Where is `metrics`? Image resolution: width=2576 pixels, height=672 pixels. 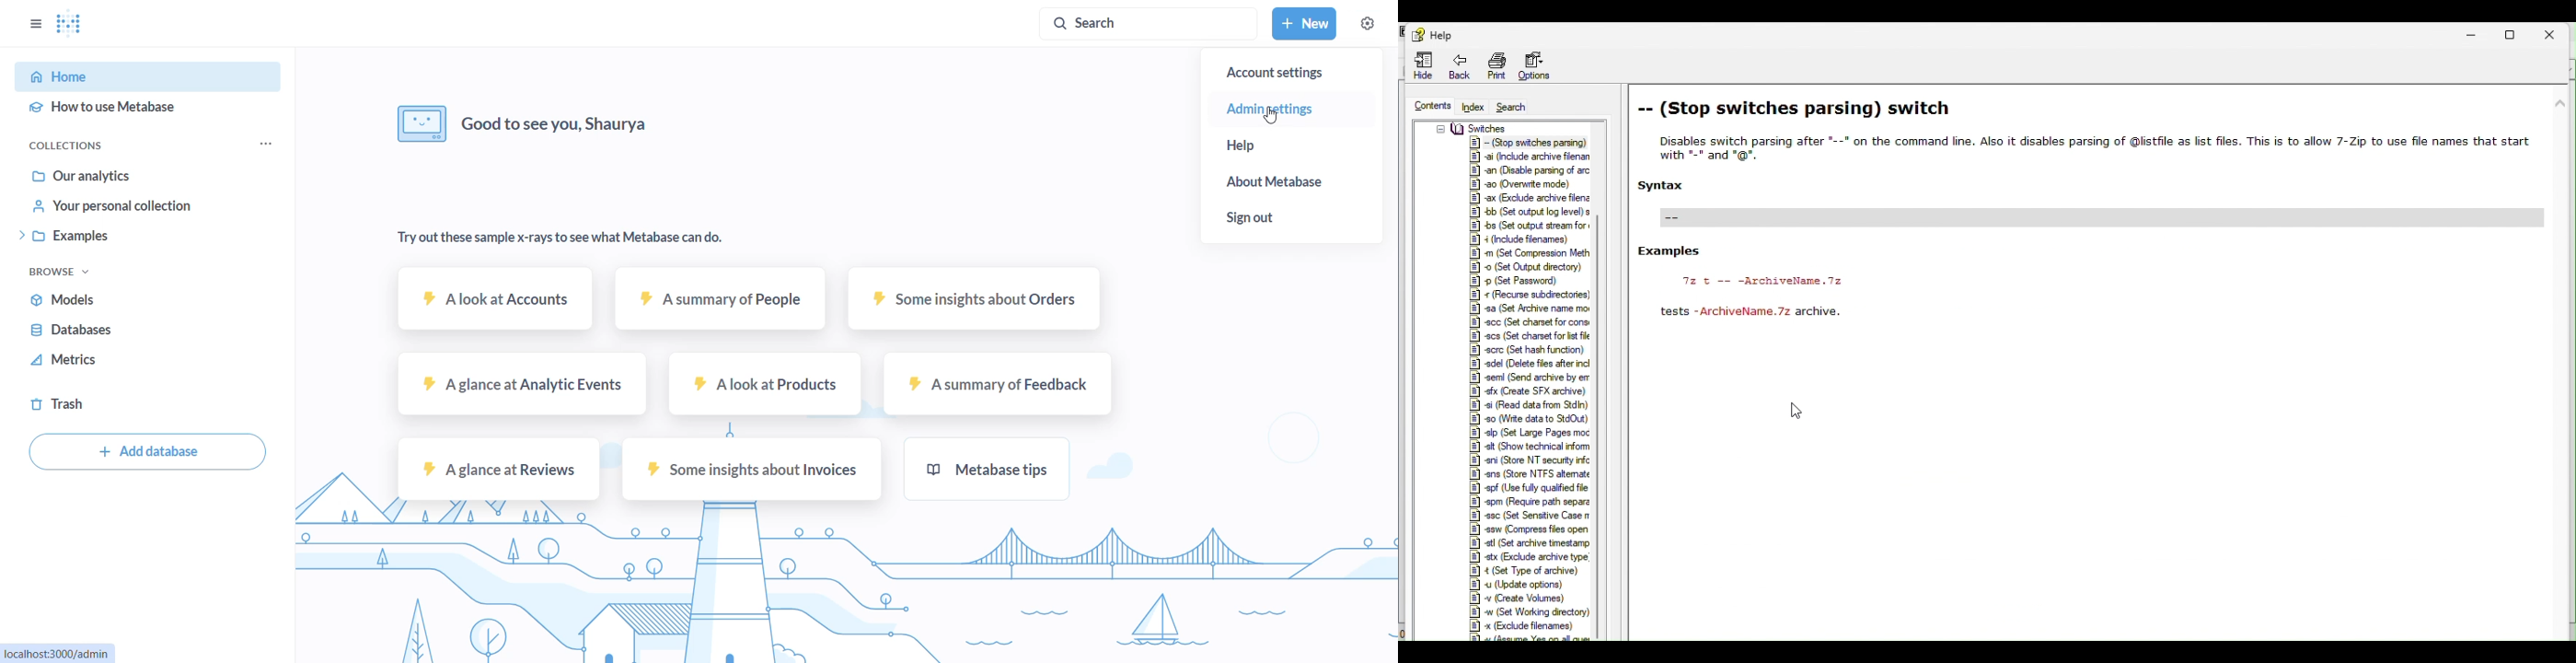
metrics is located at coordinates (85, 361).